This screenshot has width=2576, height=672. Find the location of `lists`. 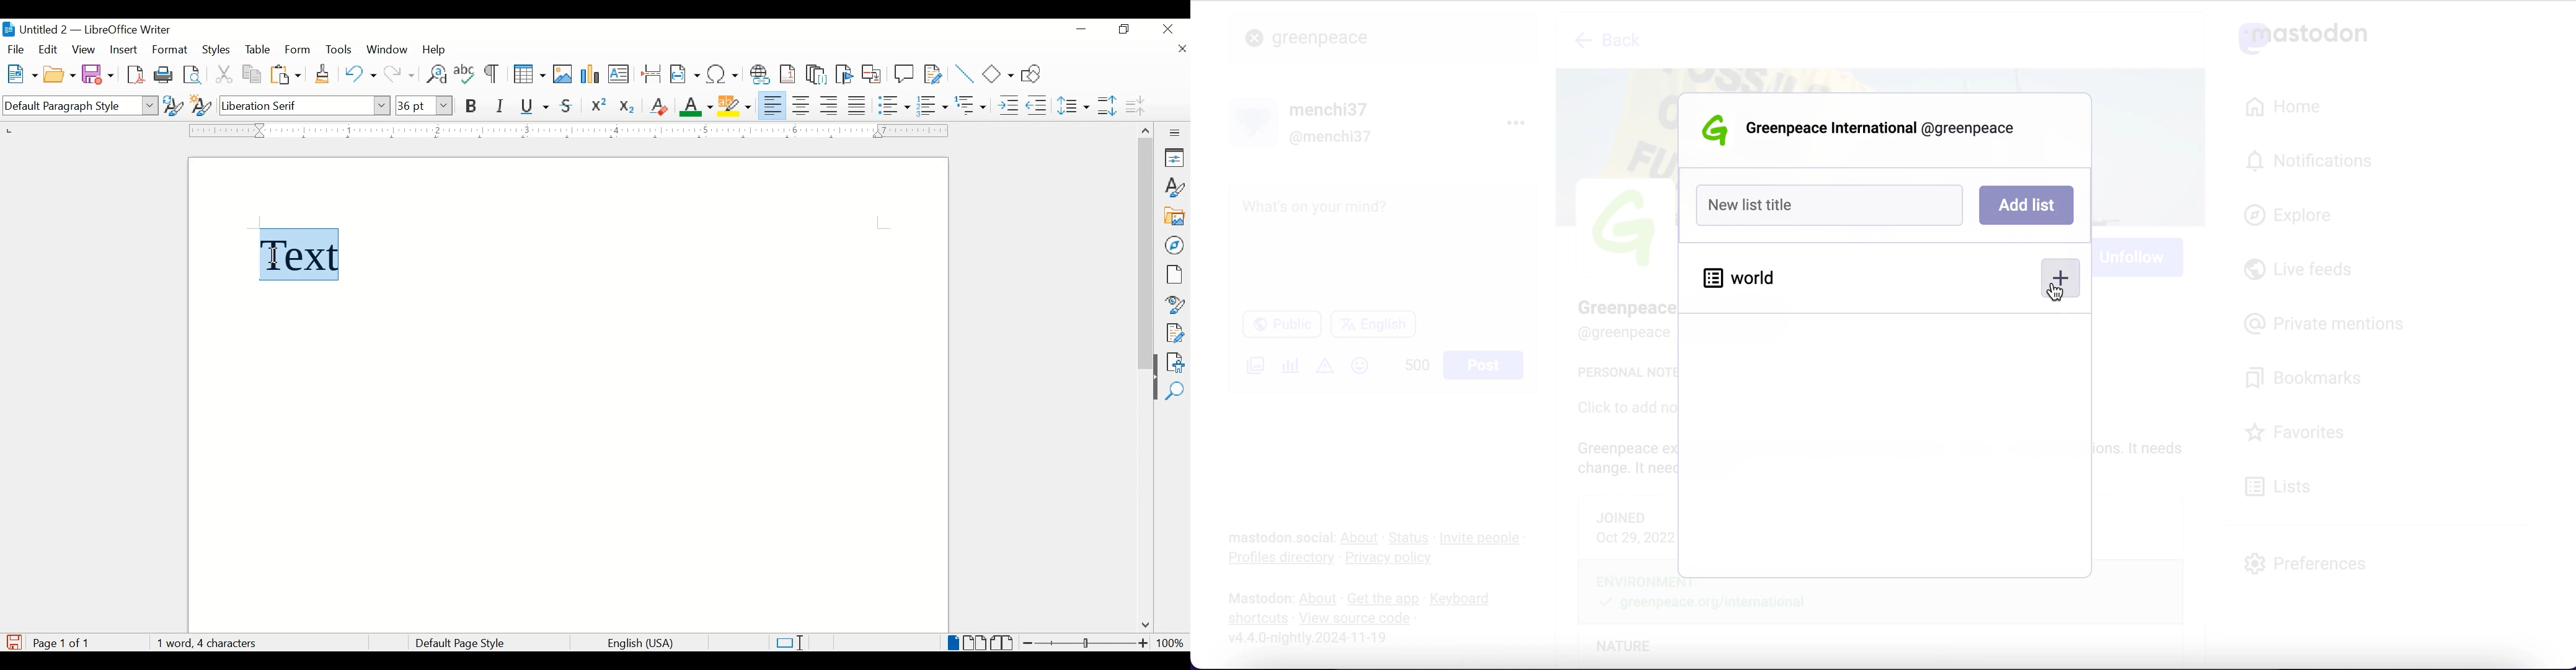

lists is located at coordinates (2284, 485).